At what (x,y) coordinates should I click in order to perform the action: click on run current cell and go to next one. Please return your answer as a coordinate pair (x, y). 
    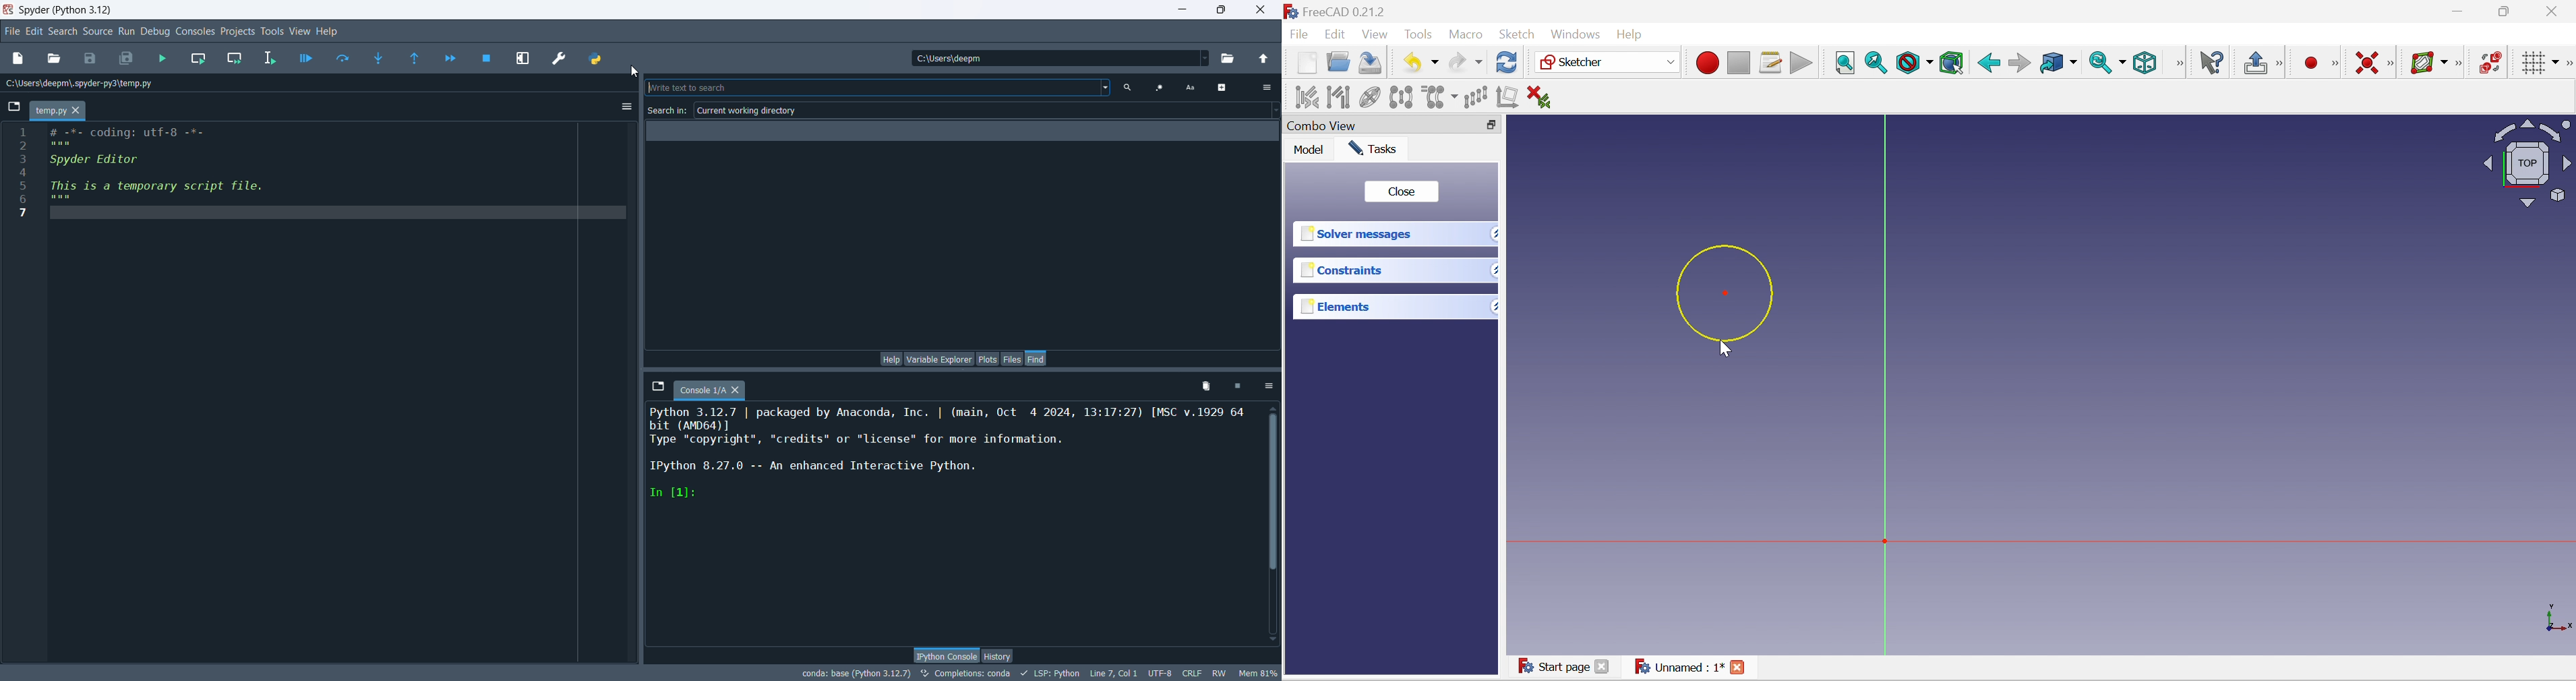
    Looking at the image, I should click on (234, 58).